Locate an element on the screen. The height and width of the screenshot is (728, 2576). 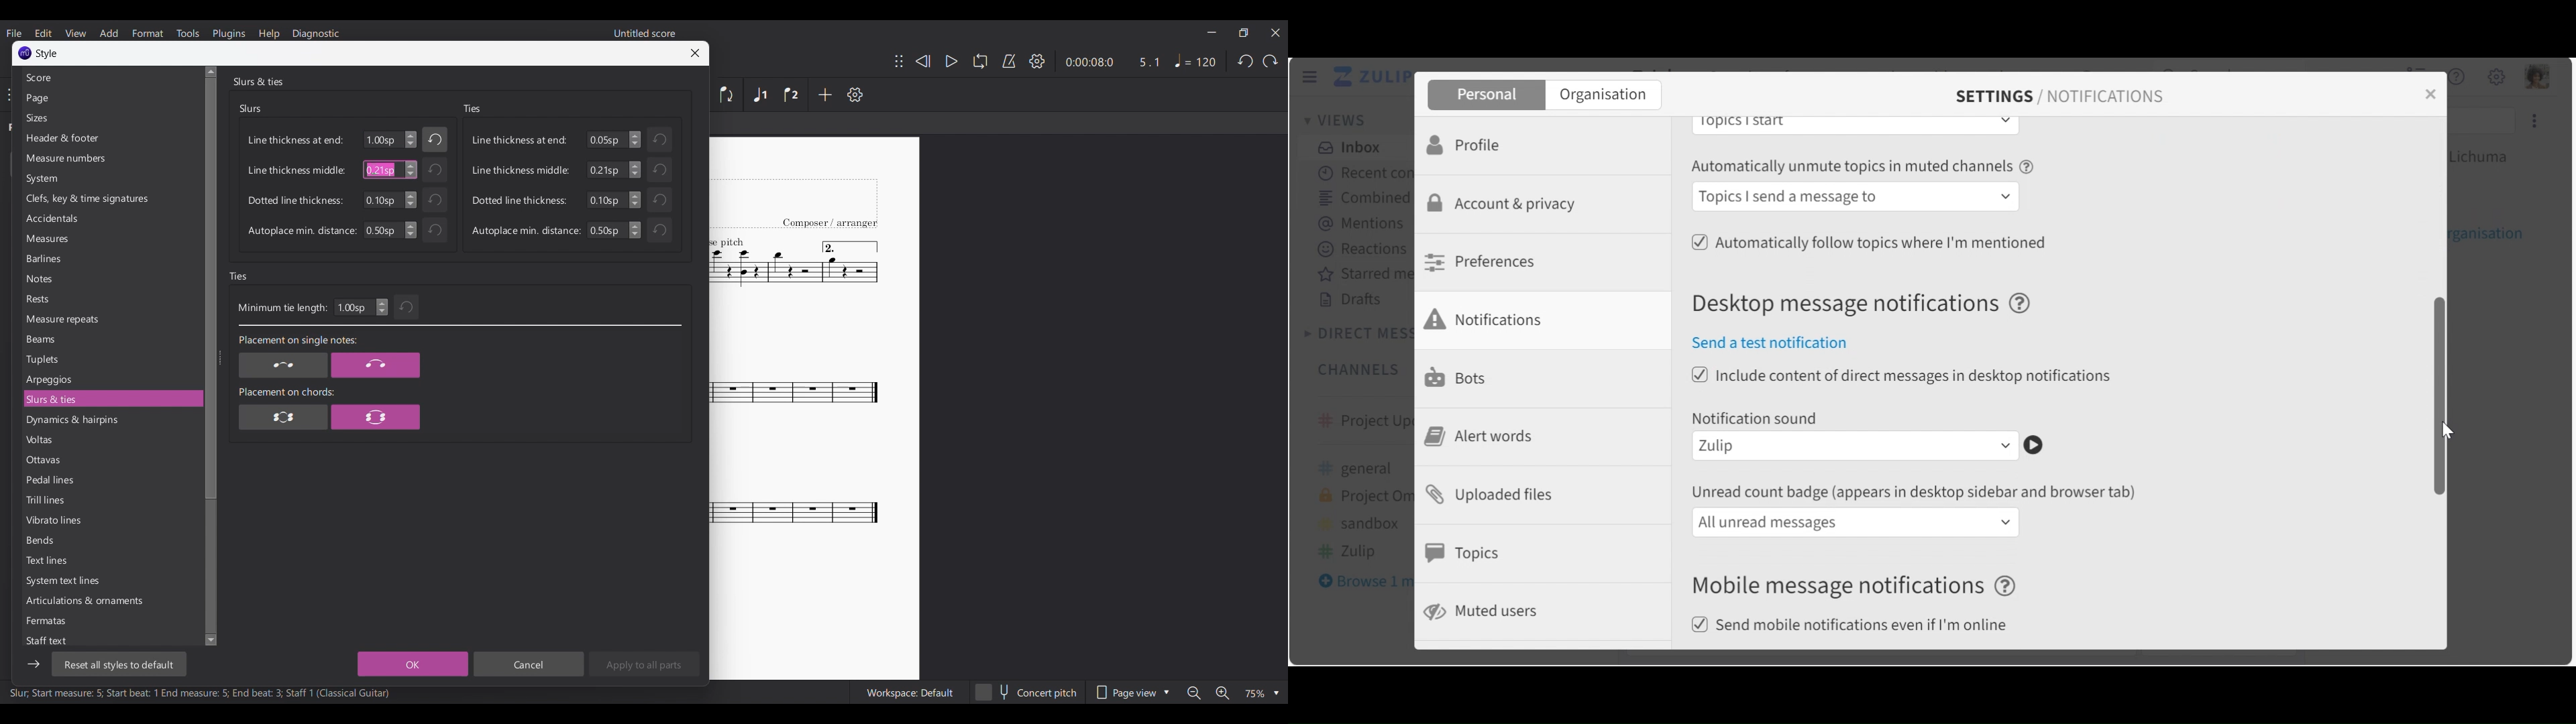
Current ratio is located at coordinates (1149, 62).